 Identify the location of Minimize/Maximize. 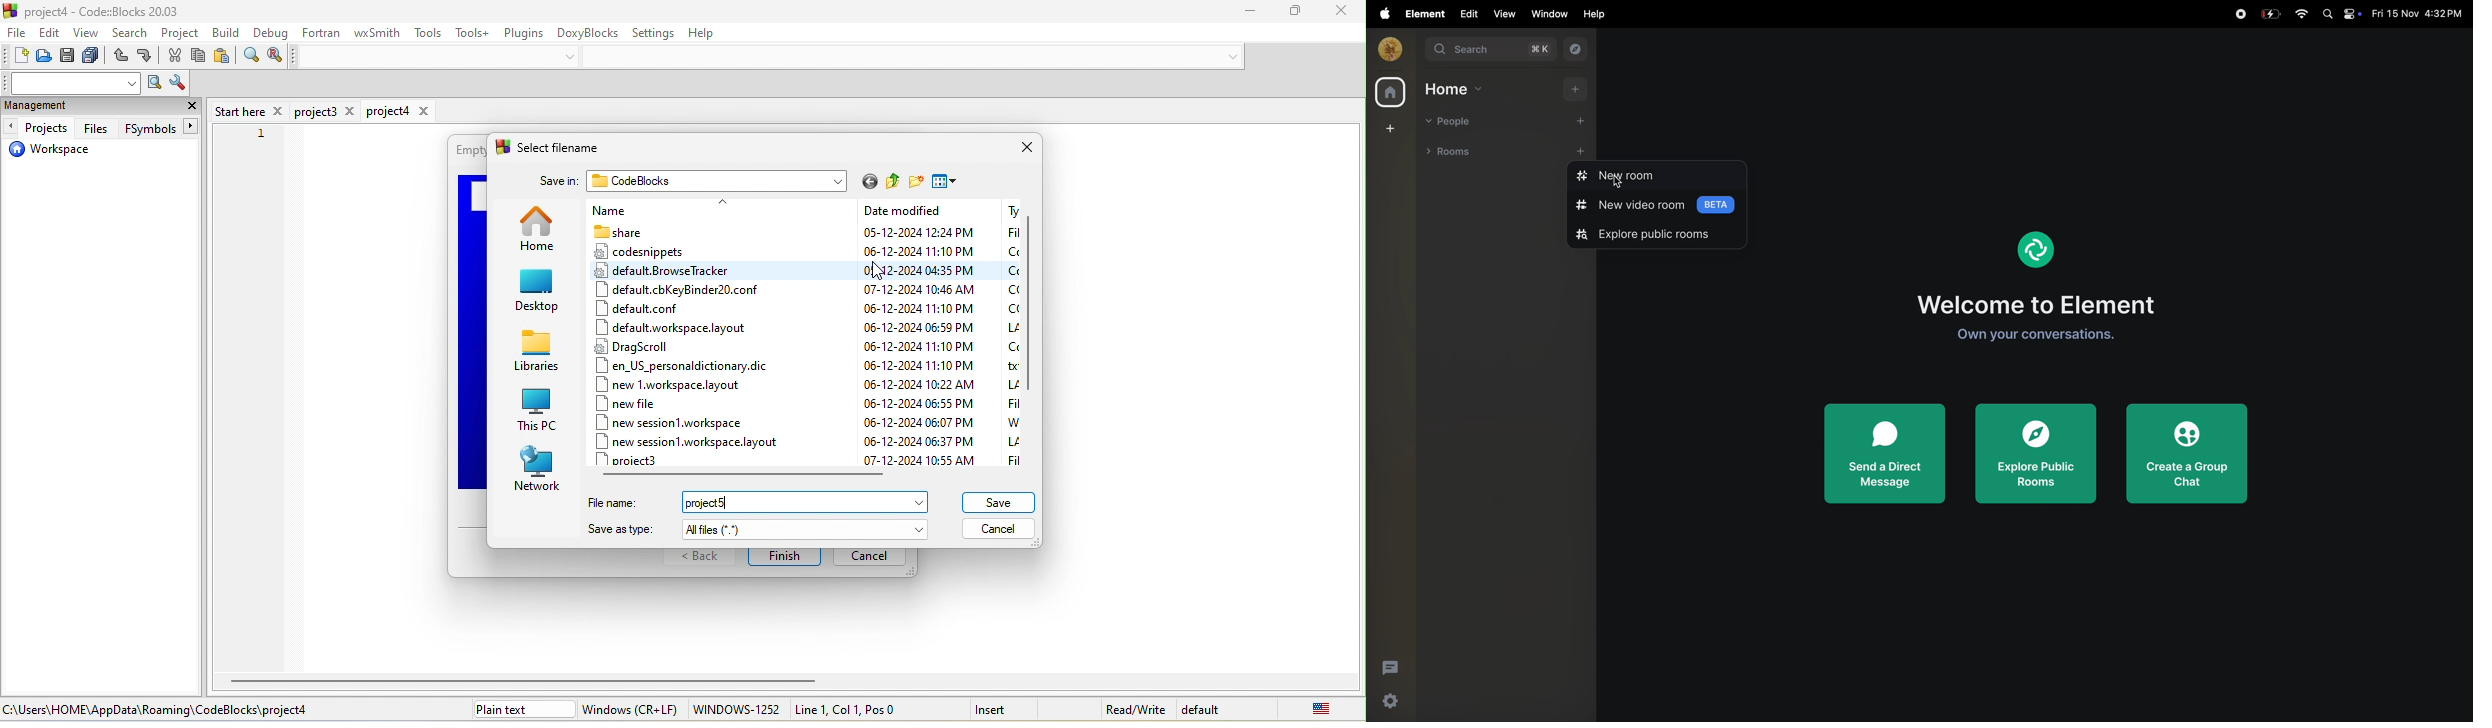
(1287, 12).